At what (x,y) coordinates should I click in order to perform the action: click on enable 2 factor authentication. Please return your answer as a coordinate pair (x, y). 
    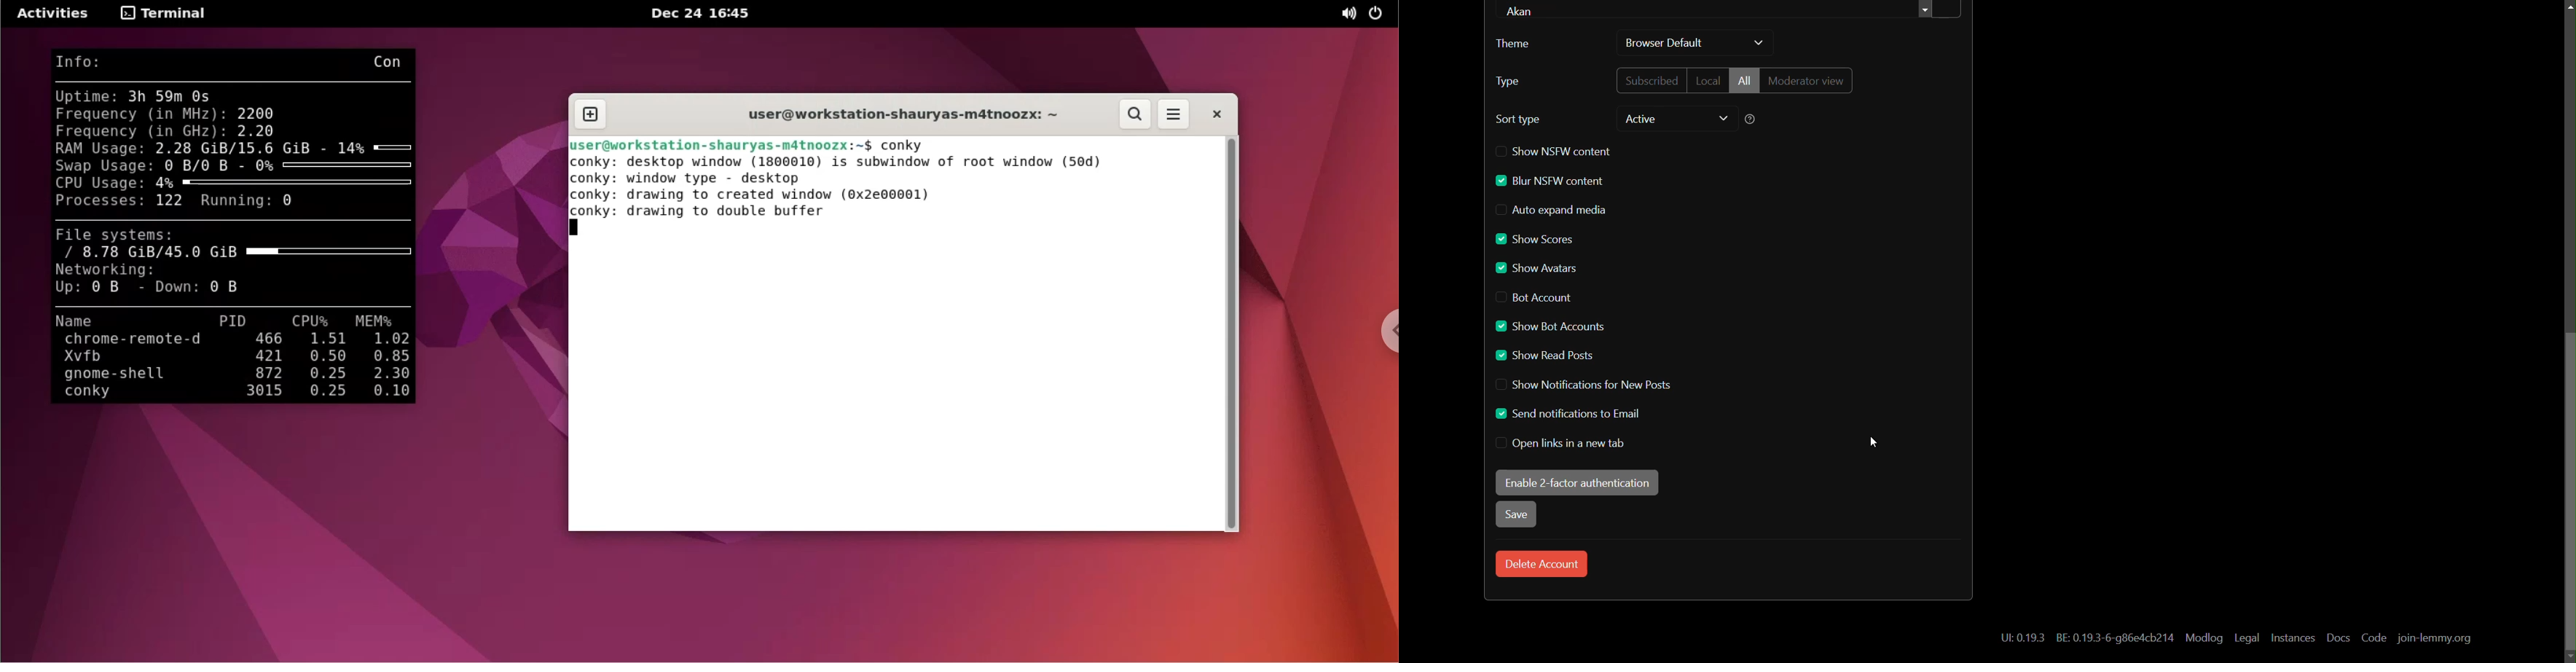
    Looking at the image, I should click on (1577, 483).